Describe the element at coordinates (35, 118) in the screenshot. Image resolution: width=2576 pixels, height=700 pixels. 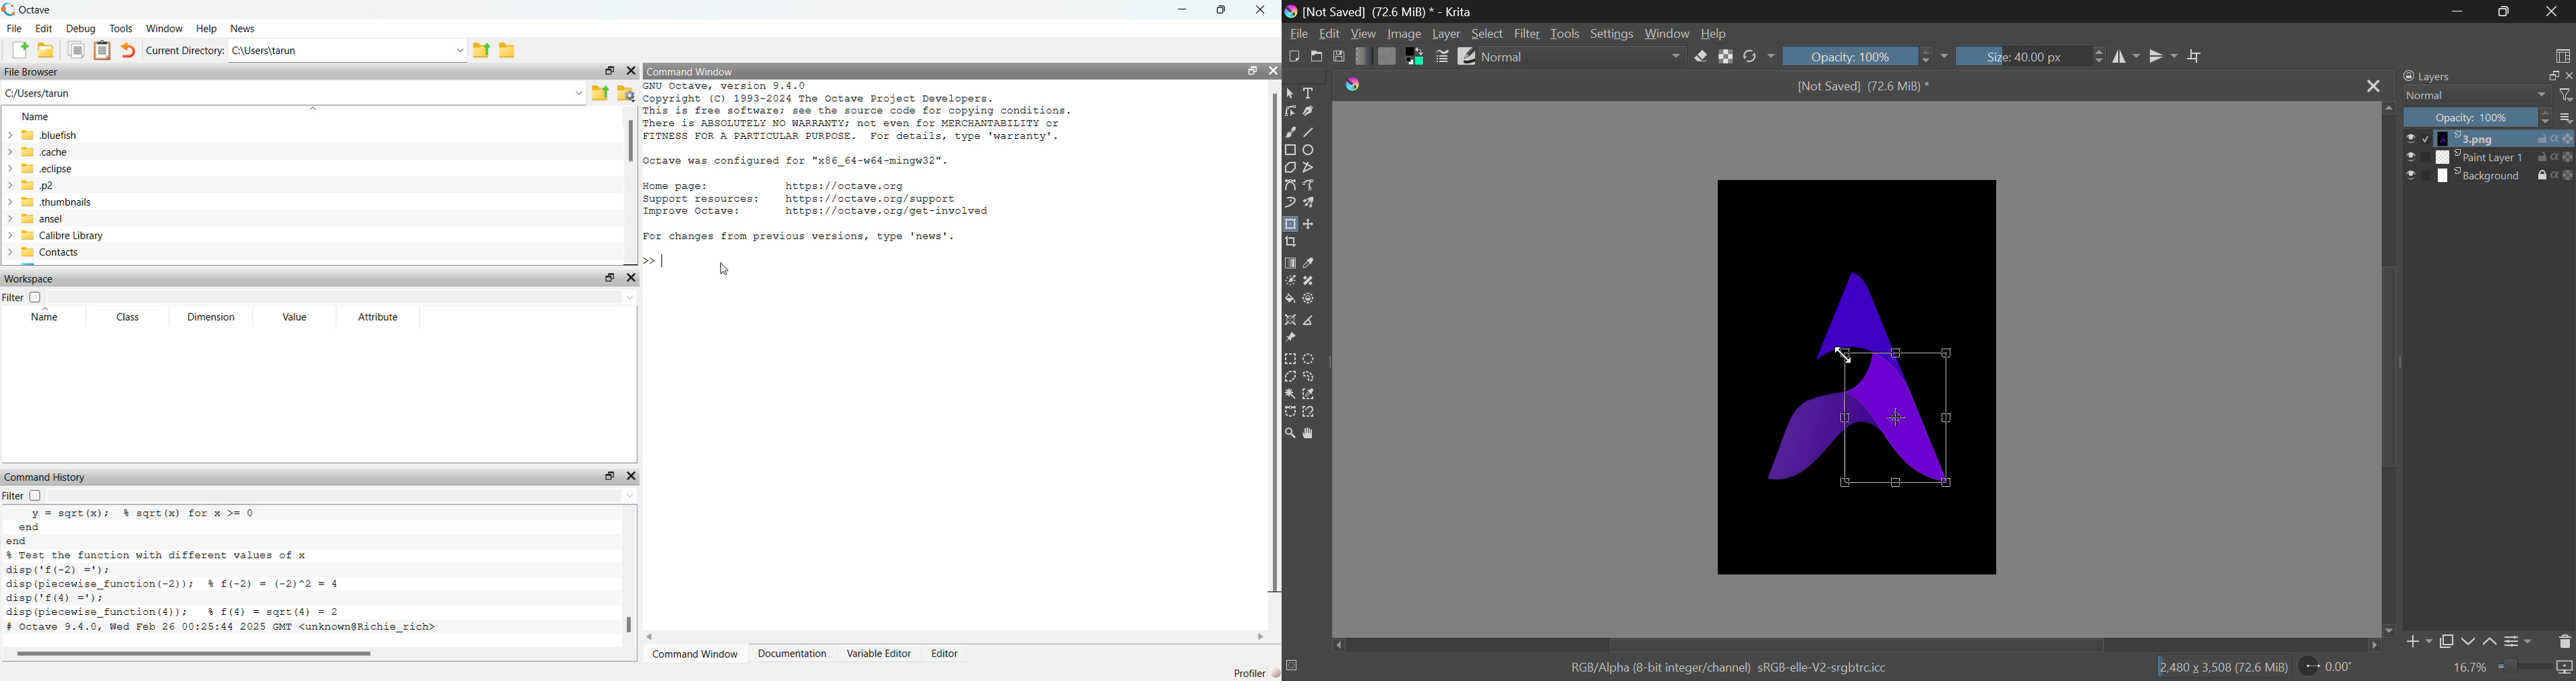
I see `Name` at that location.